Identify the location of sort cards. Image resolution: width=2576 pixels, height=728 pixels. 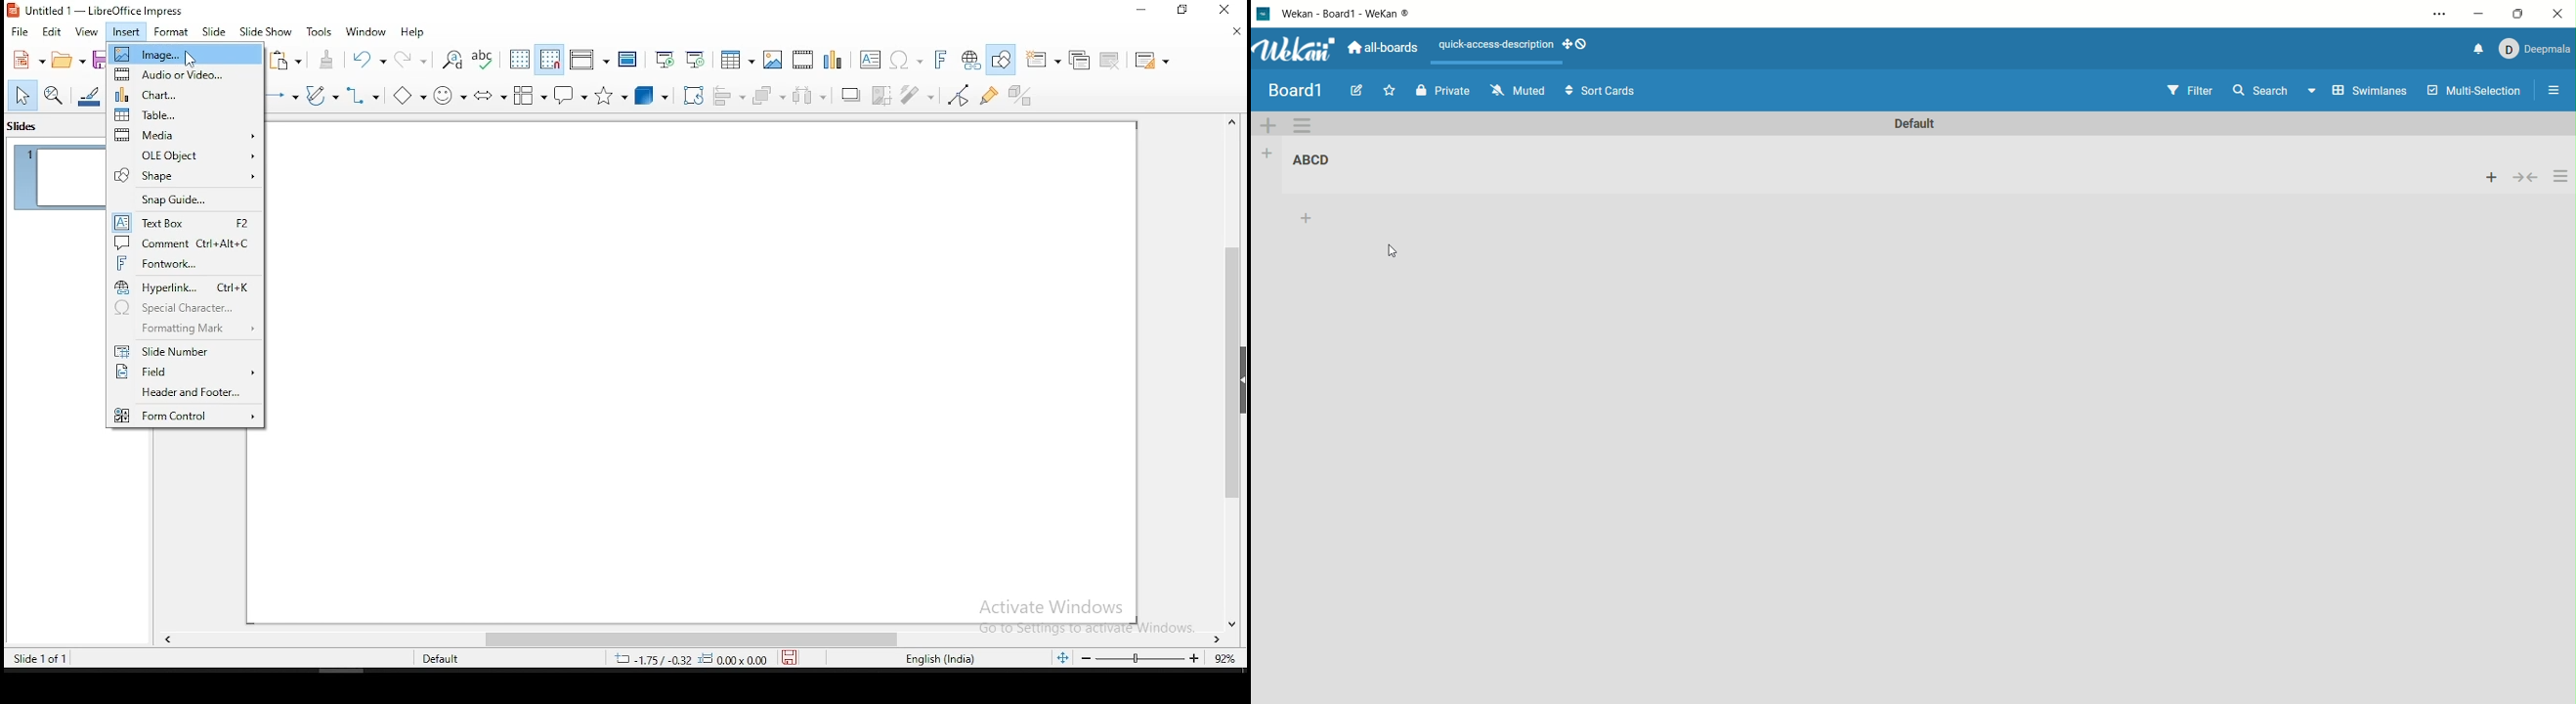
(1602, 91).